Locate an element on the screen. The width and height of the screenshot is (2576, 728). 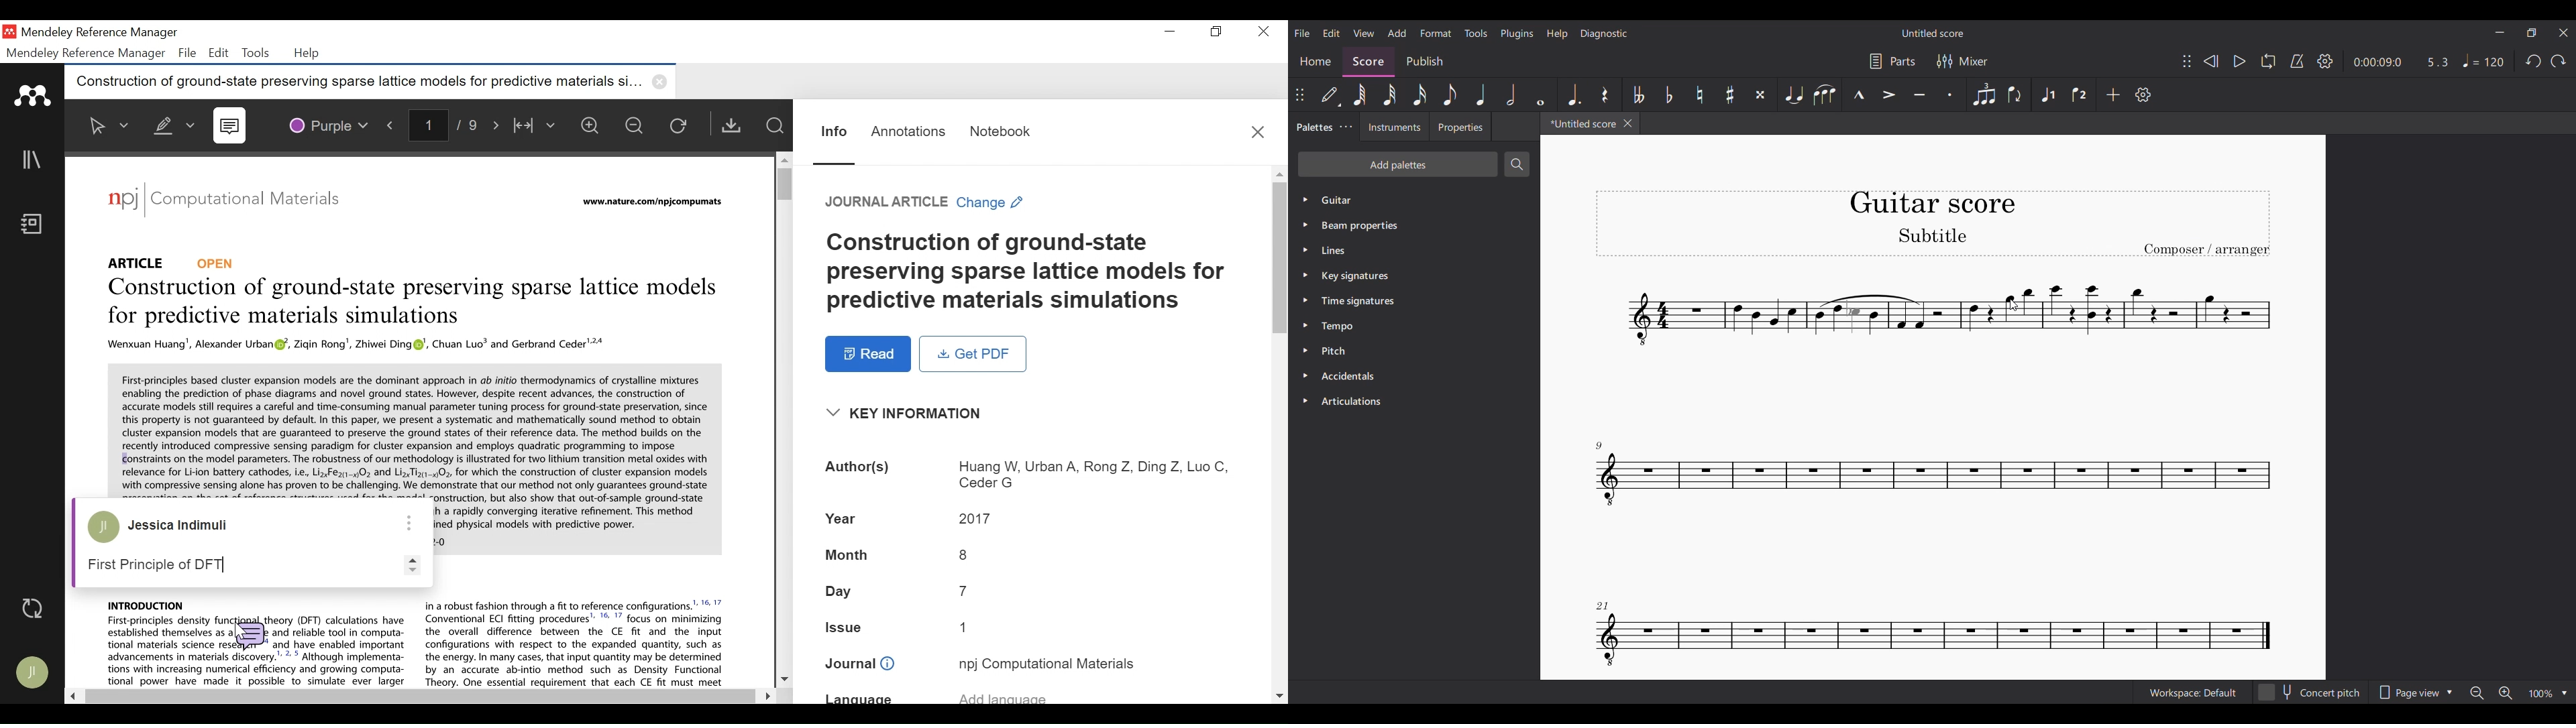
Vertical Scroll bar is located at coordinates (1280, 259).